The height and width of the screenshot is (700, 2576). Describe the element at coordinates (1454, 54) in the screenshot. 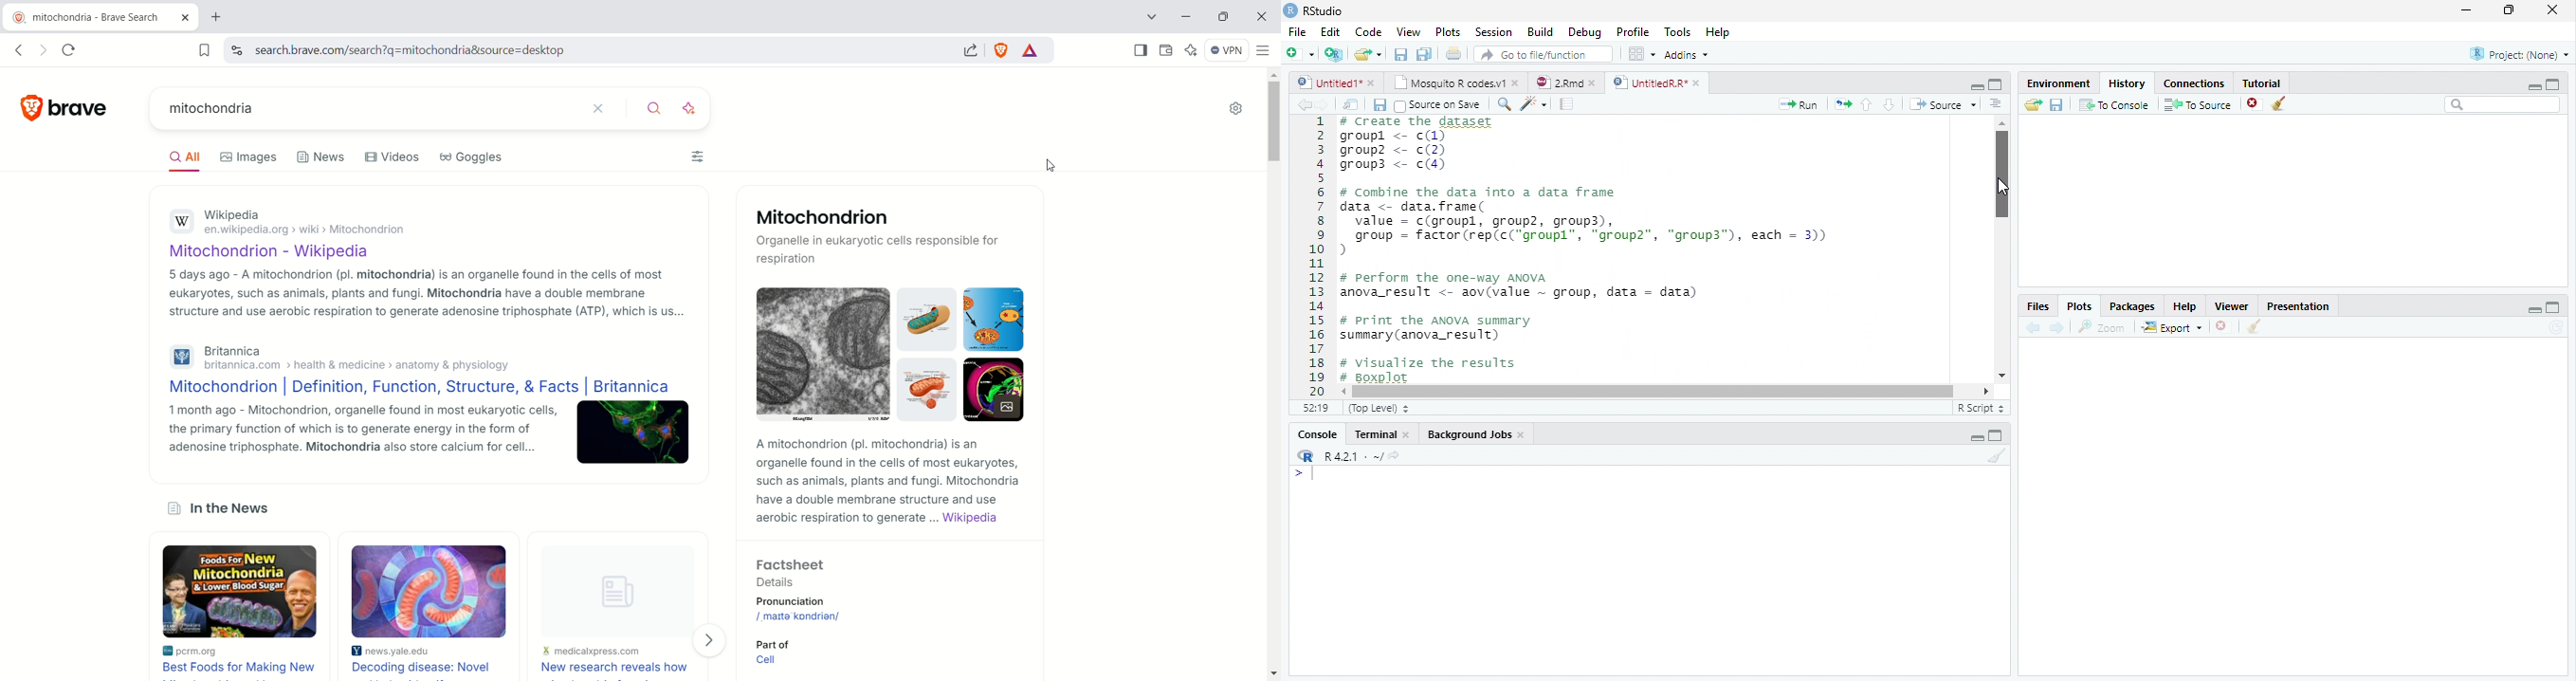

I see `Print  the current file` at that location.